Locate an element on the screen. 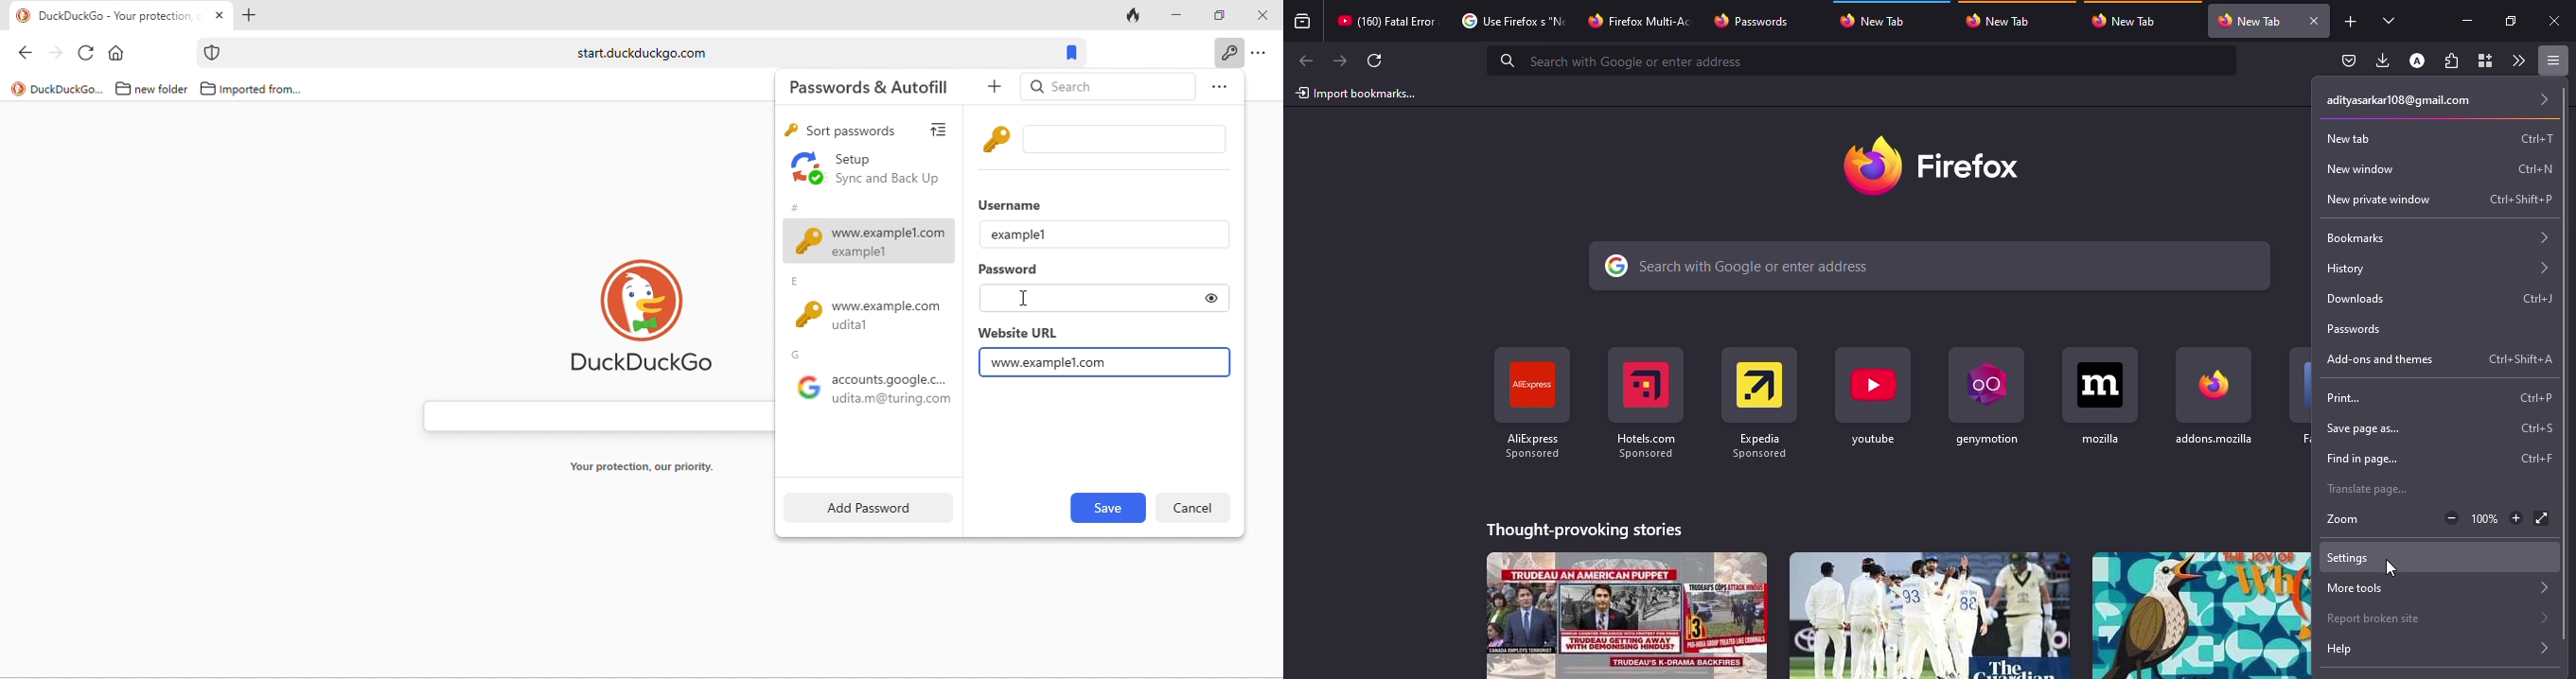 The height and width of the screenshot is (700, 2576). new tab is located at coordinates (2357, 137).